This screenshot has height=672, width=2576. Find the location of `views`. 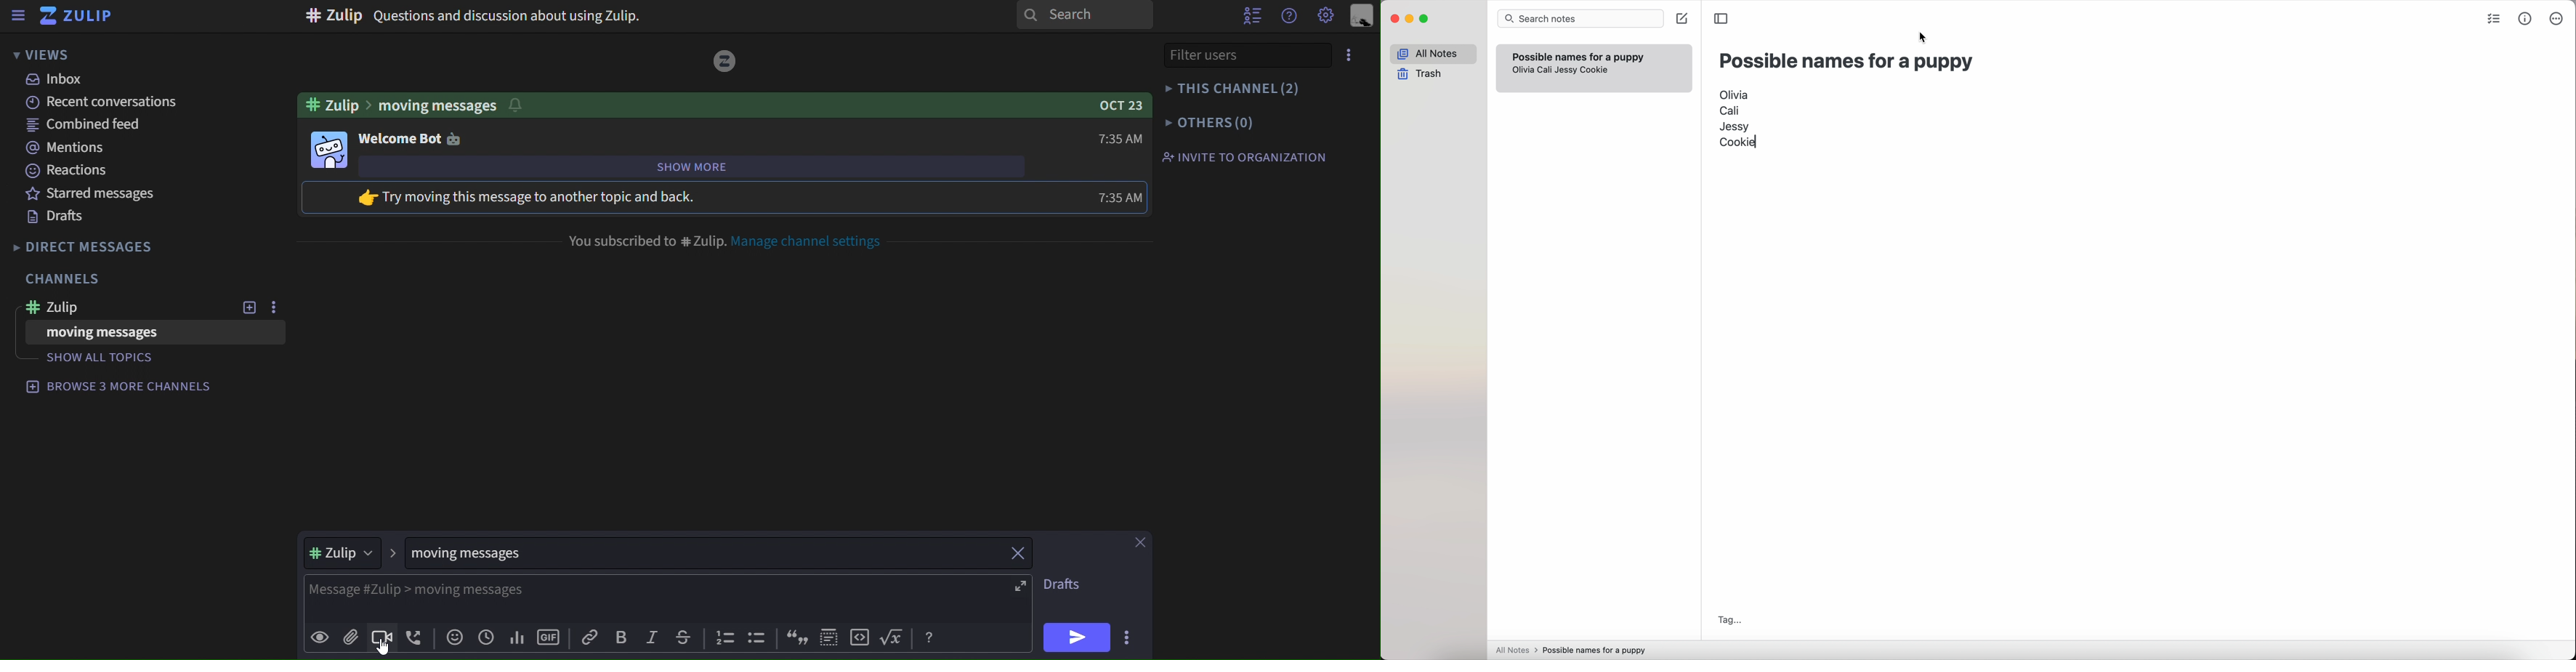

views is located at coordinates (45, 54).